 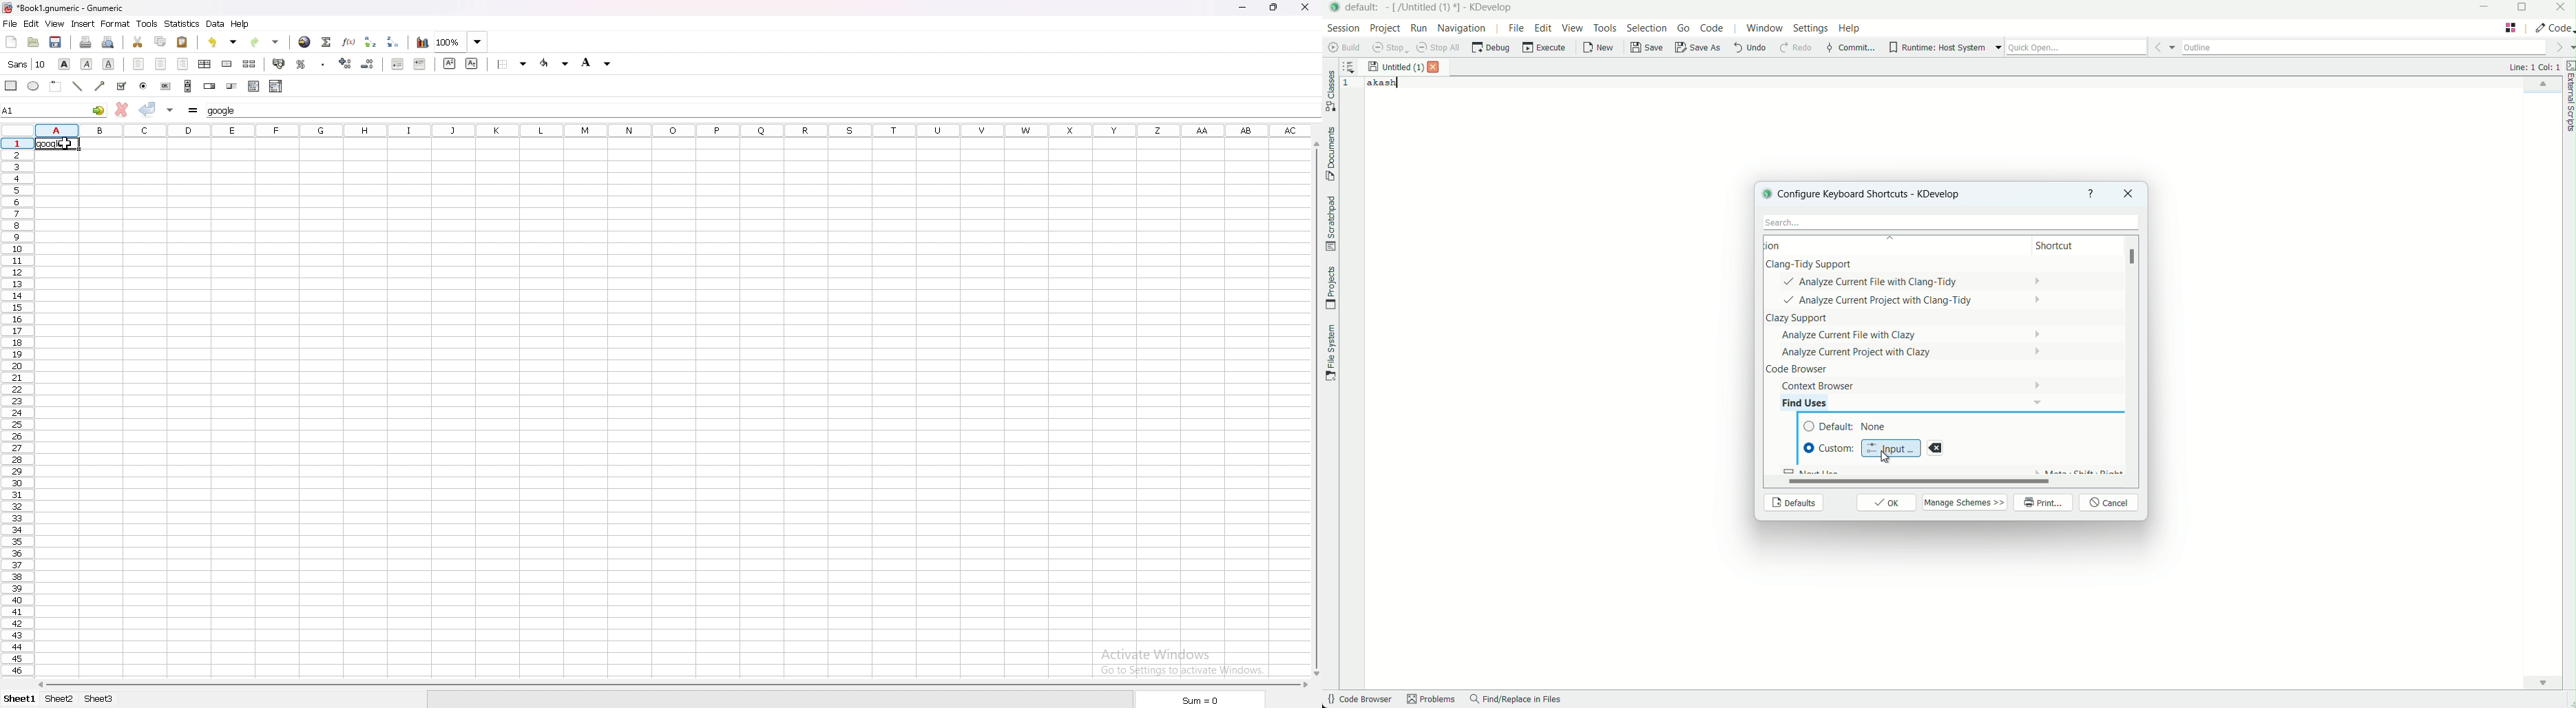 I want to click on list, so click(x=253, y=86).